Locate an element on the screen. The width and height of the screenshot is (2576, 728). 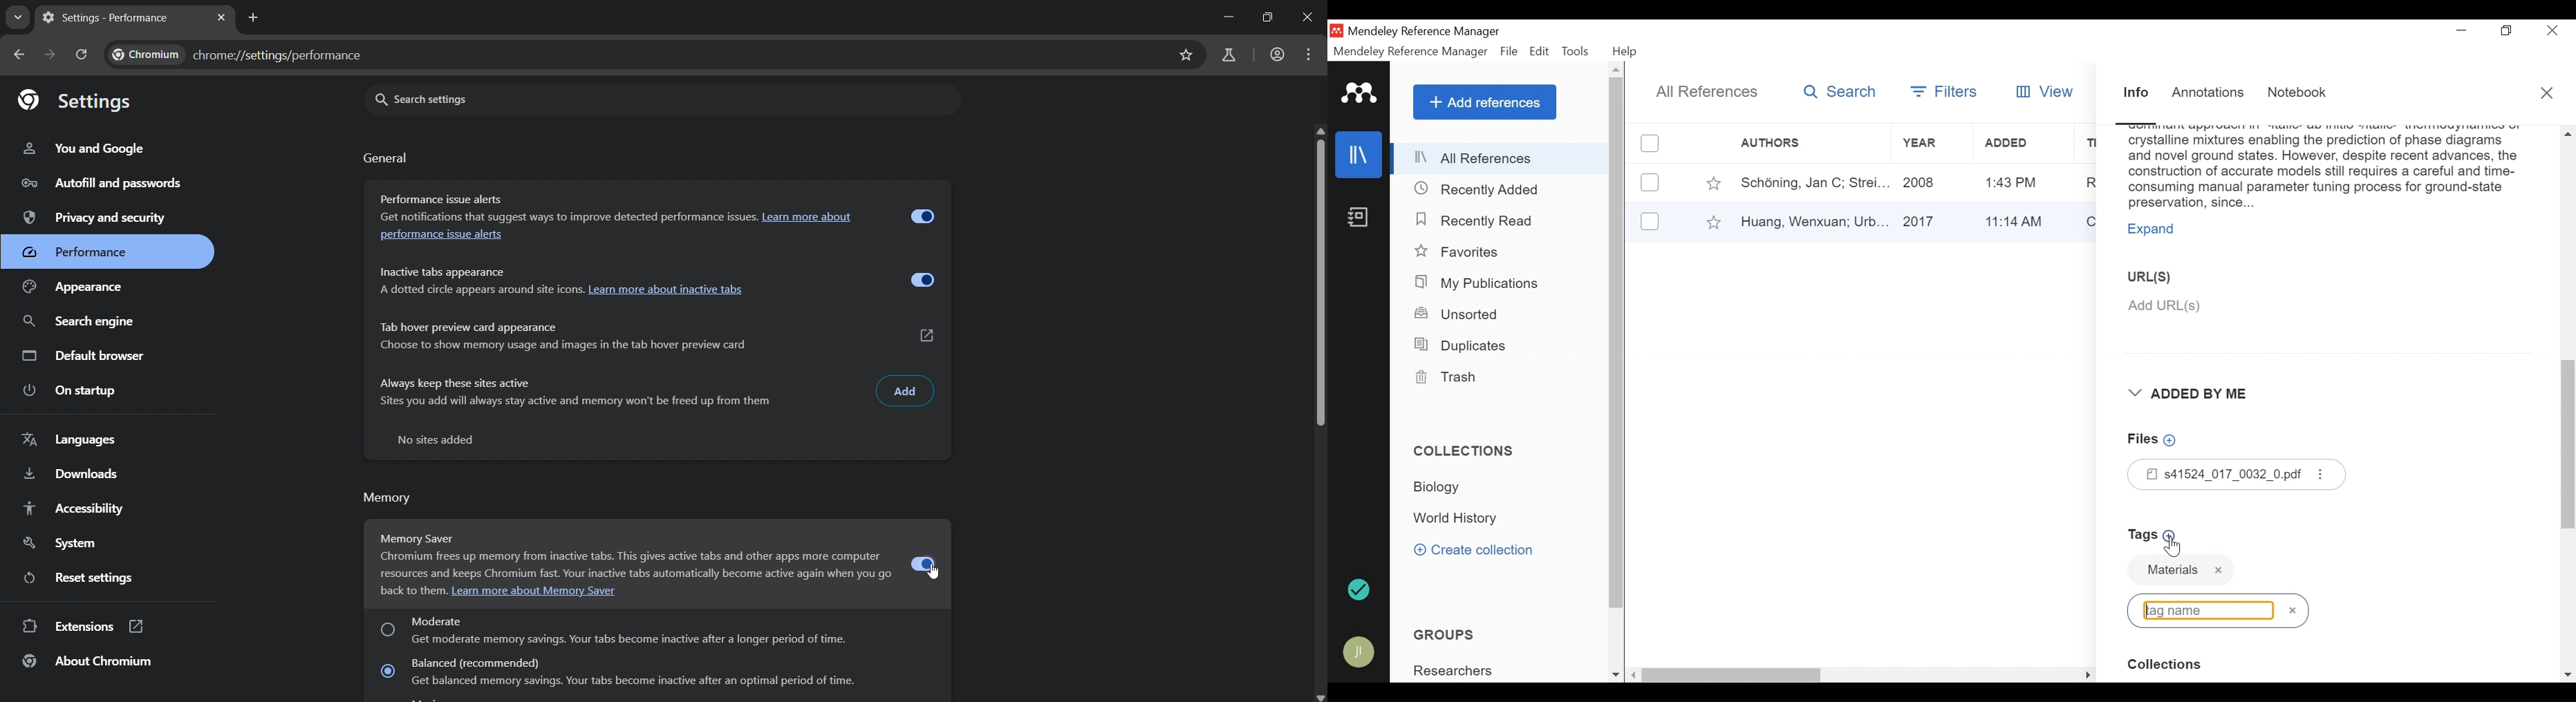
Reset settings is located at coordinates (83, 577).